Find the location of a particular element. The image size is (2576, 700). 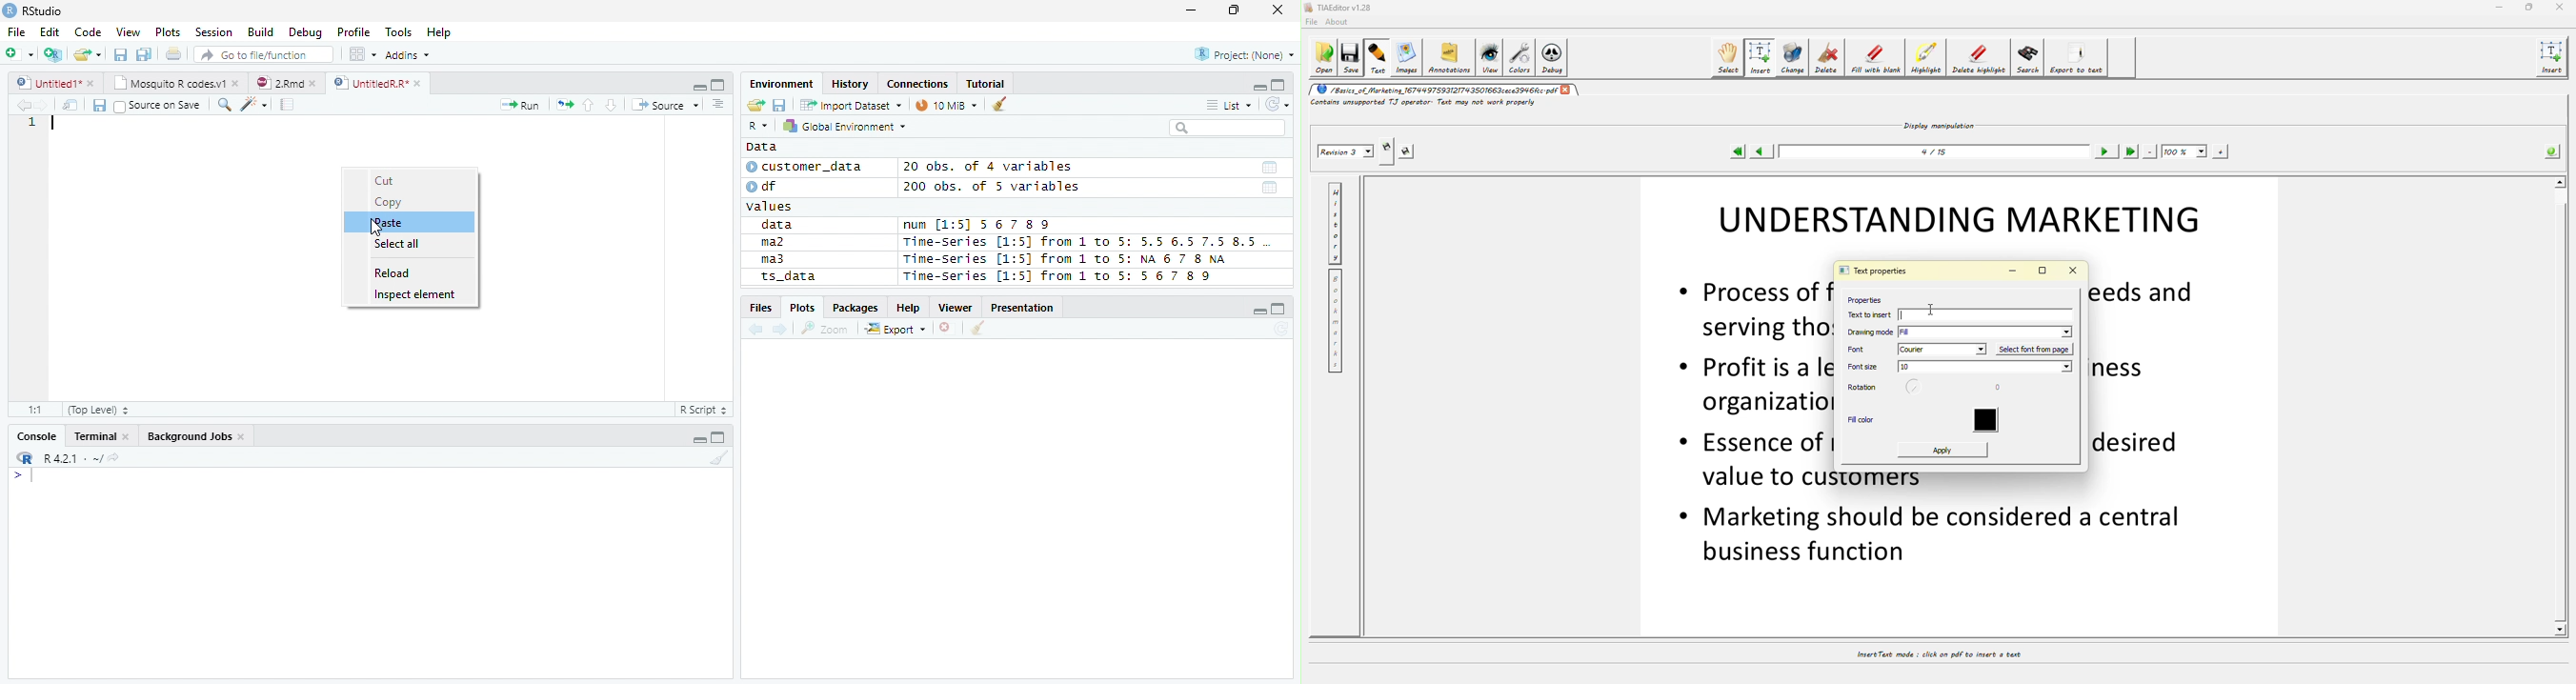

Show document outline is located at coordinates (716, 104).